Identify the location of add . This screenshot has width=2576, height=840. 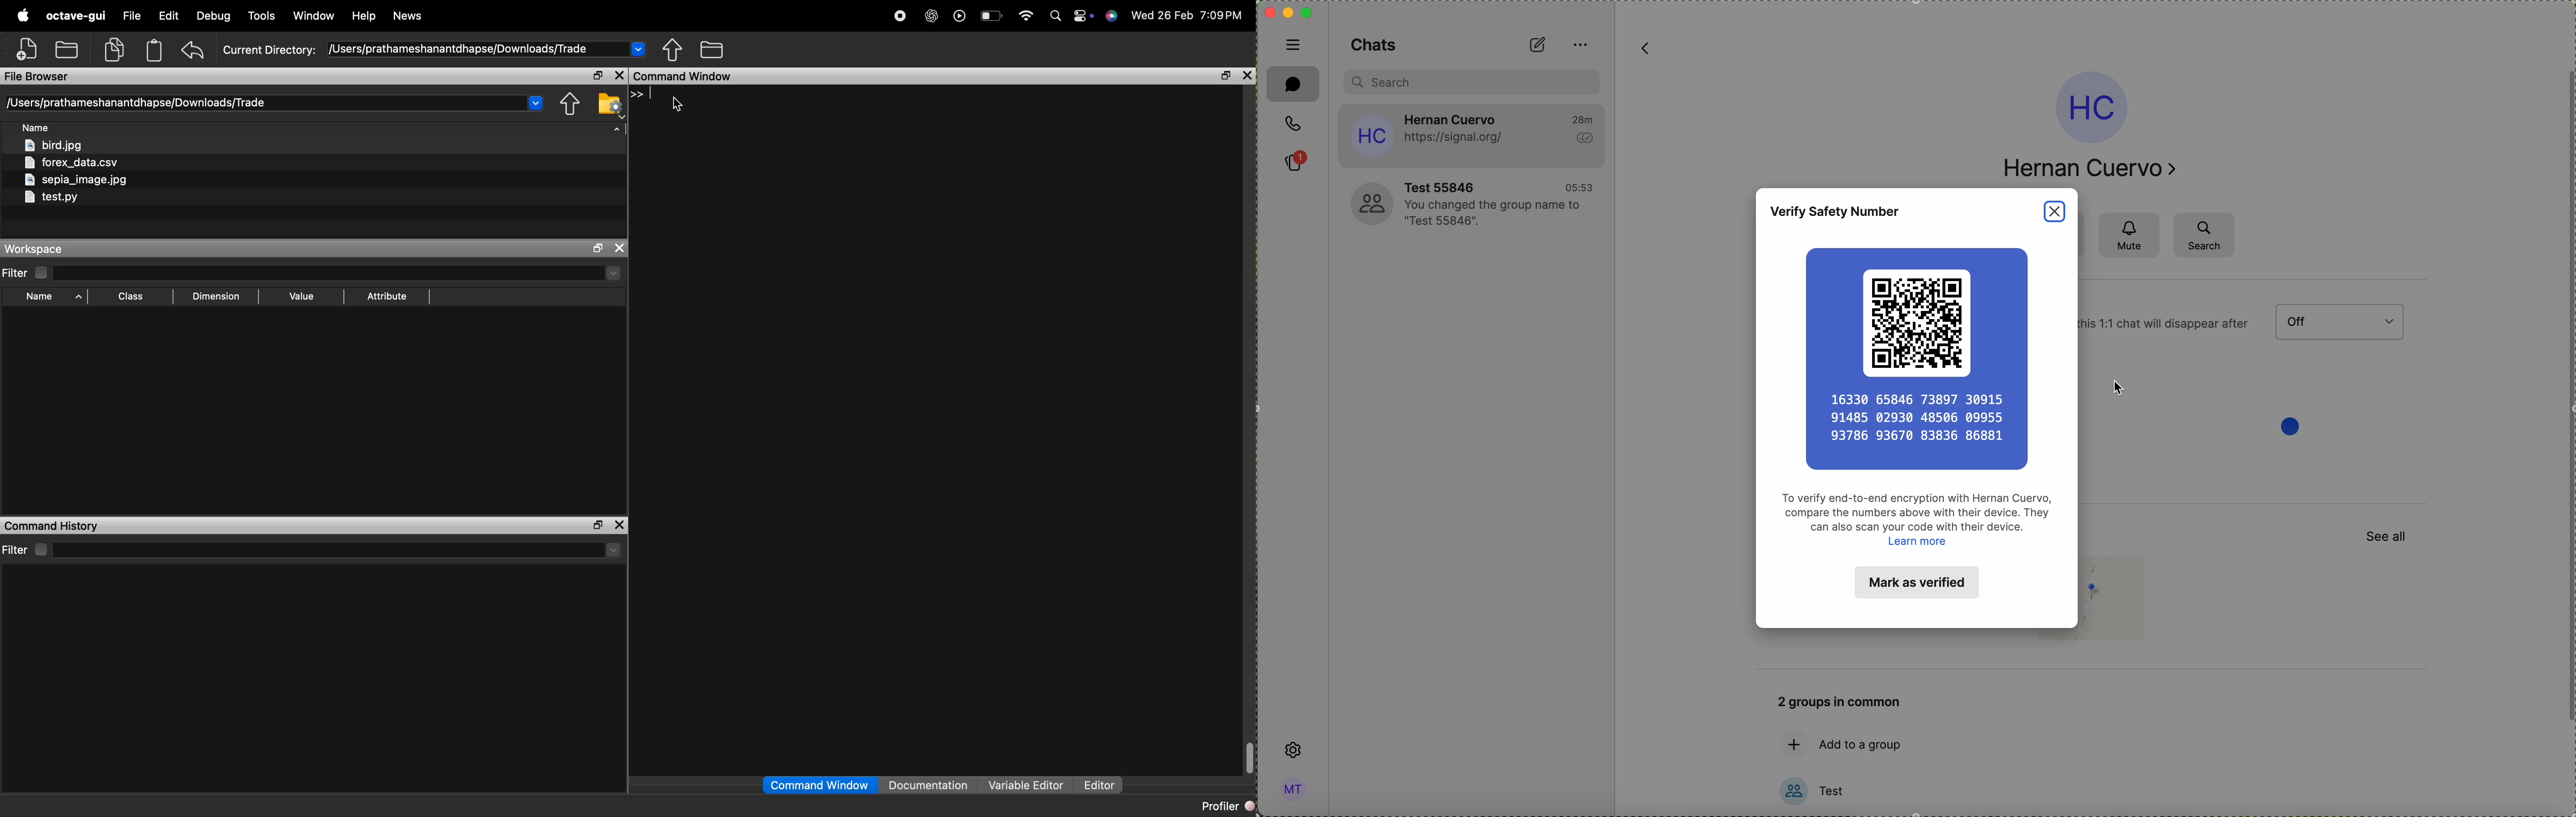
(1788, 743).